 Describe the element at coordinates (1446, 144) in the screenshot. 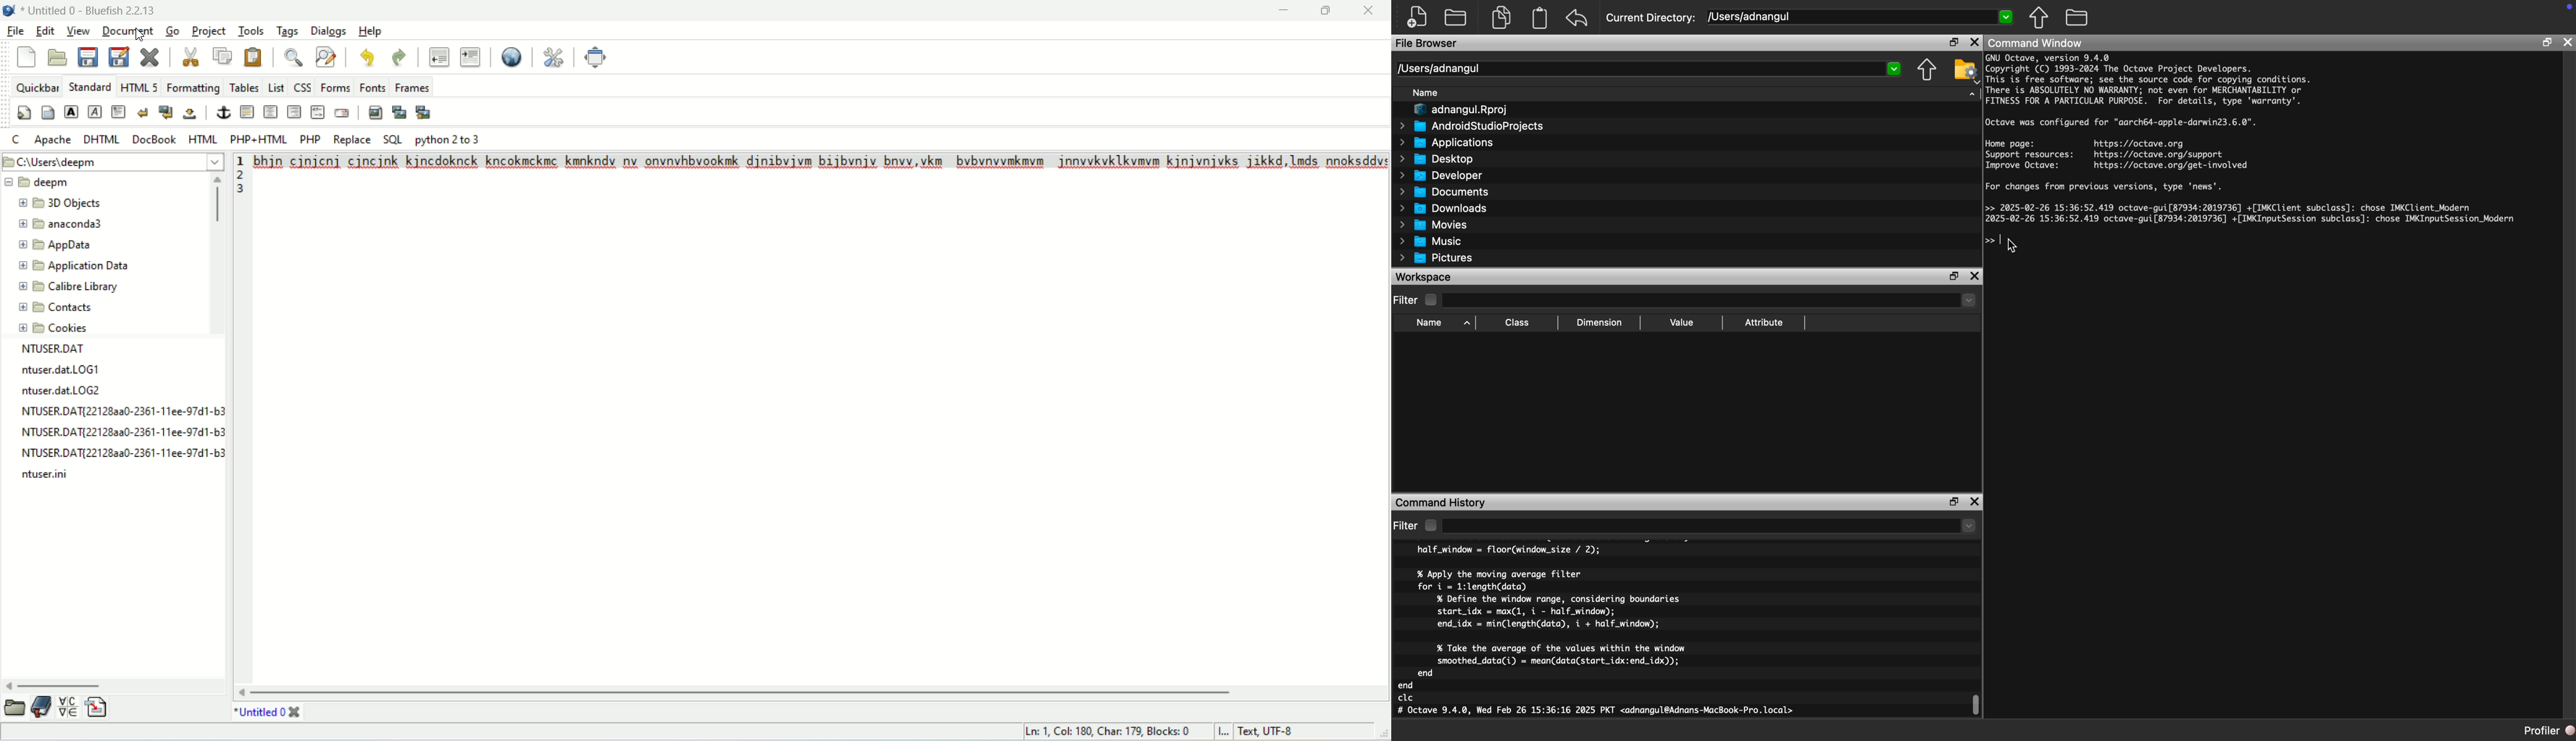

I see `Applications` at that location.